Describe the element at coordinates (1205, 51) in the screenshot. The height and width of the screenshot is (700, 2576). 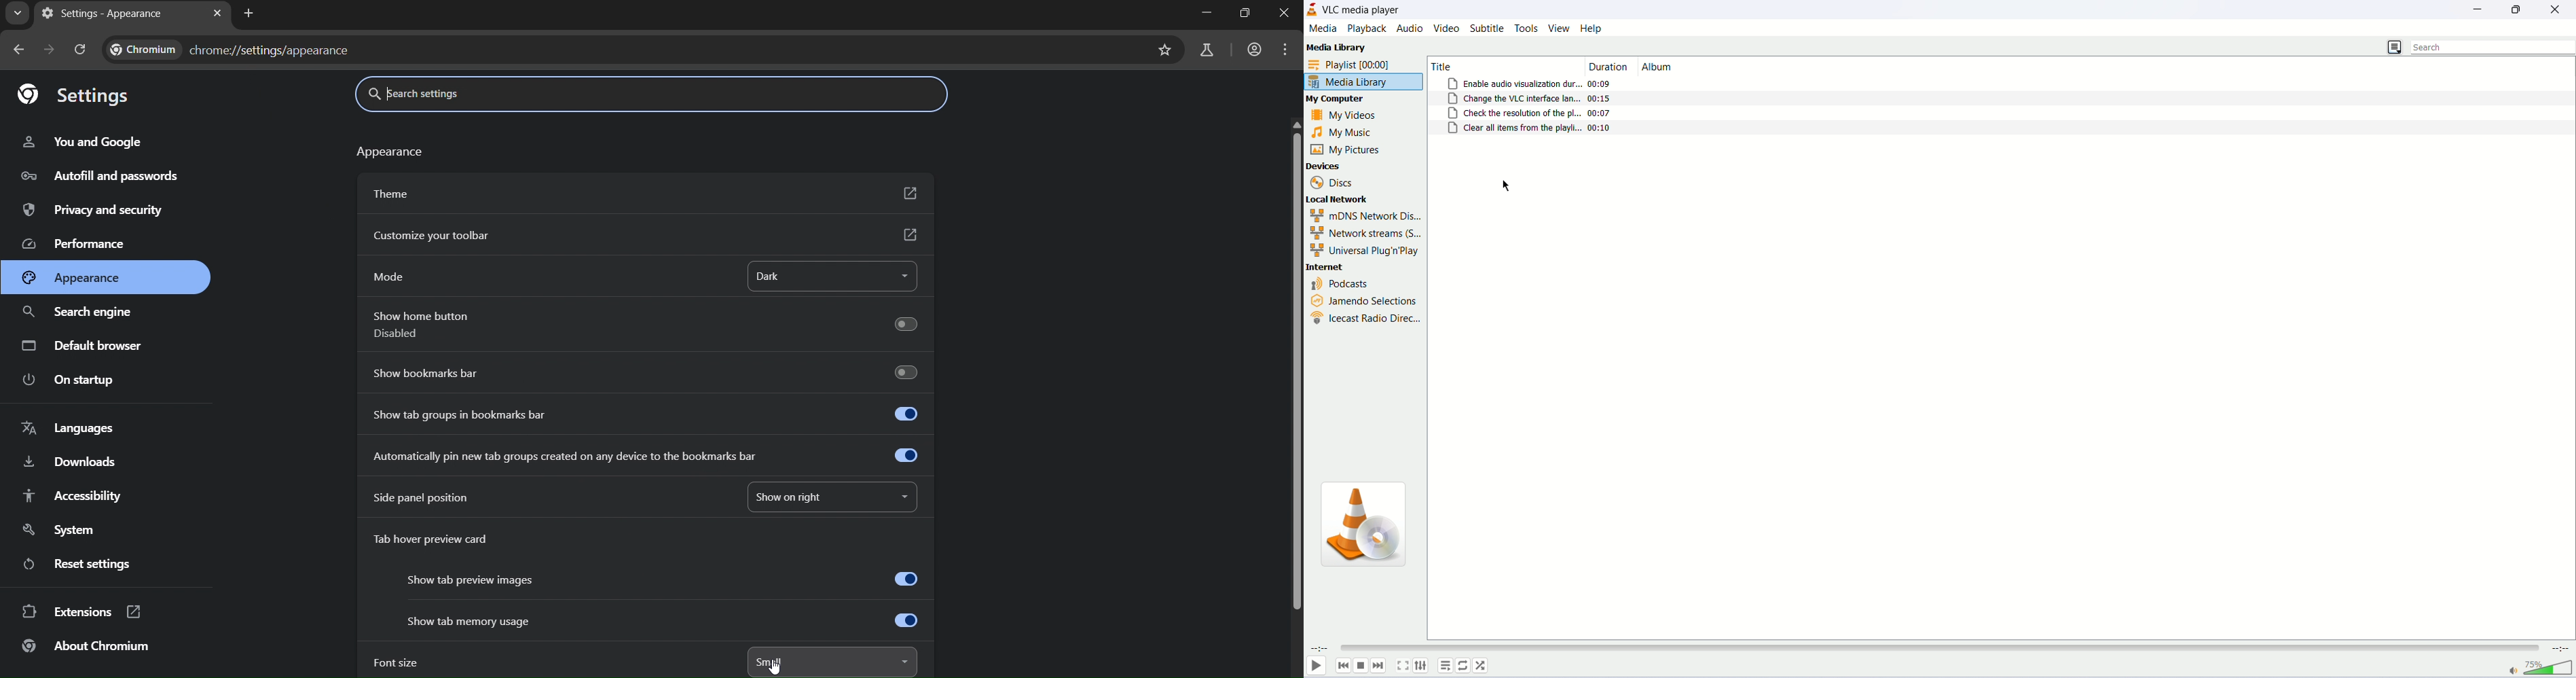
I see `search labs` at that location.